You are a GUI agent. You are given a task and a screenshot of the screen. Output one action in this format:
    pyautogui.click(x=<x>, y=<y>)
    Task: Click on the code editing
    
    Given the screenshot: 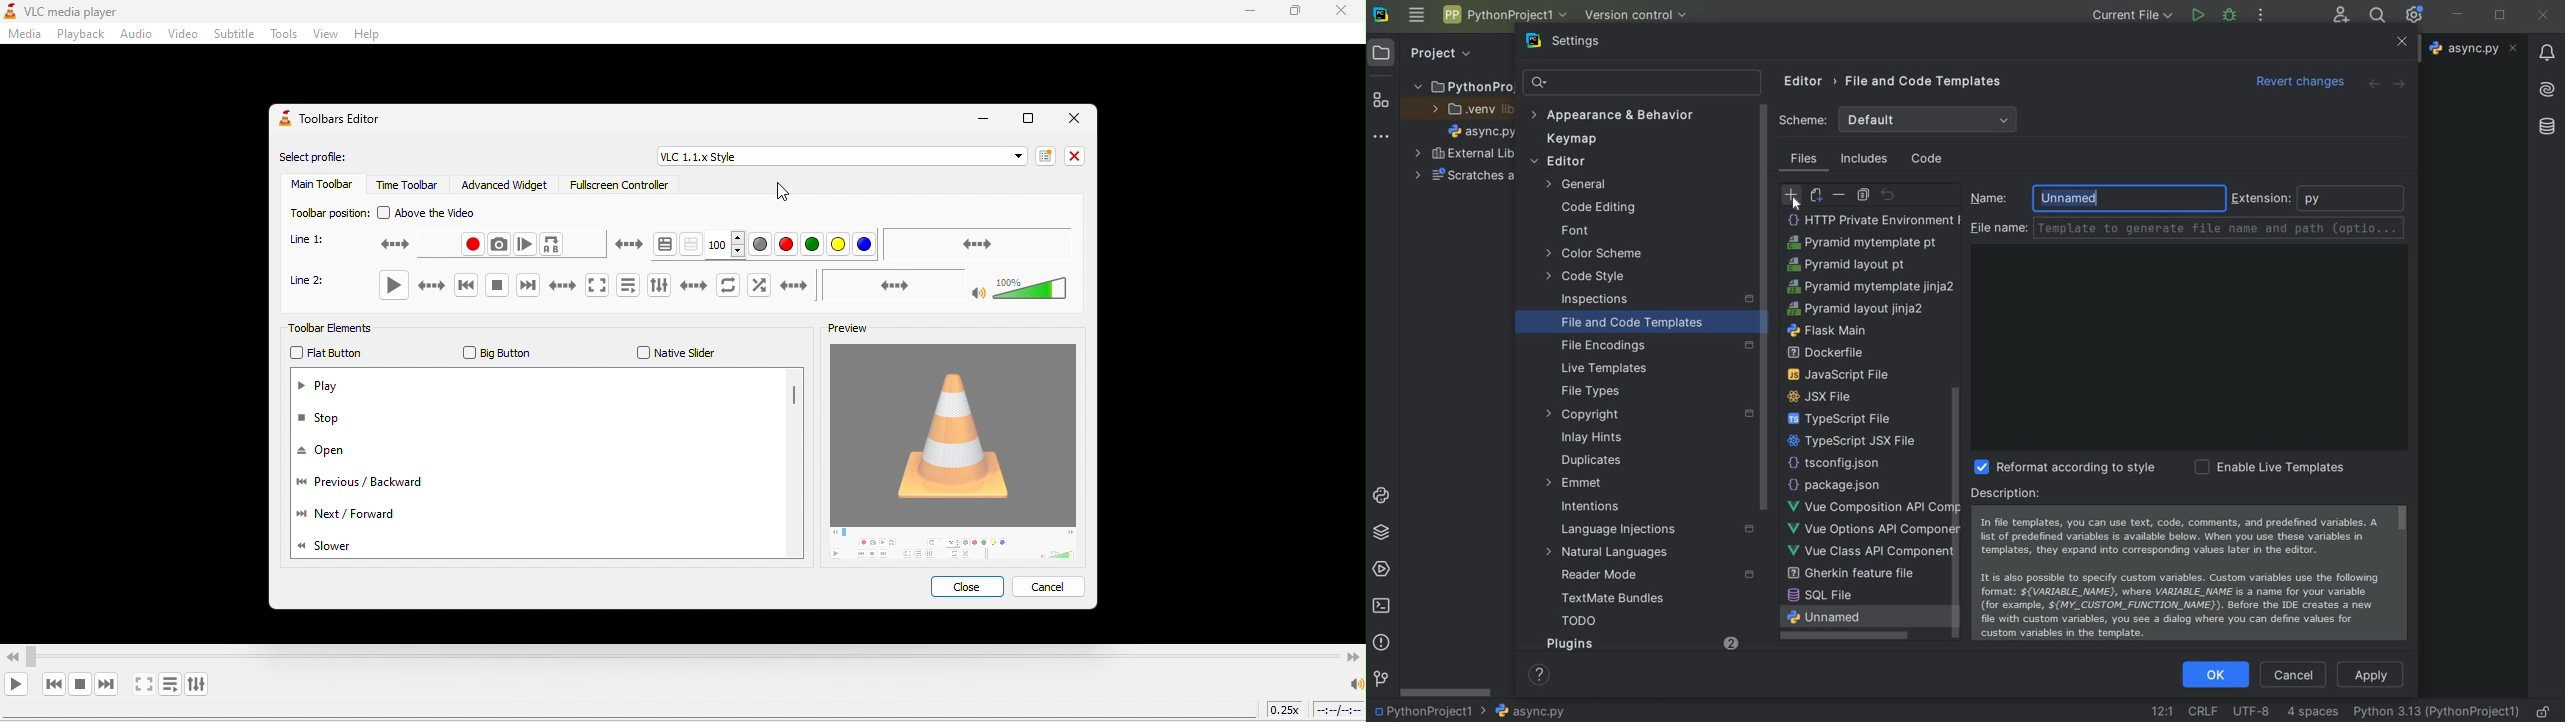 What is the action you would take?
    pyautogui.click(x=1595, y=208)
    